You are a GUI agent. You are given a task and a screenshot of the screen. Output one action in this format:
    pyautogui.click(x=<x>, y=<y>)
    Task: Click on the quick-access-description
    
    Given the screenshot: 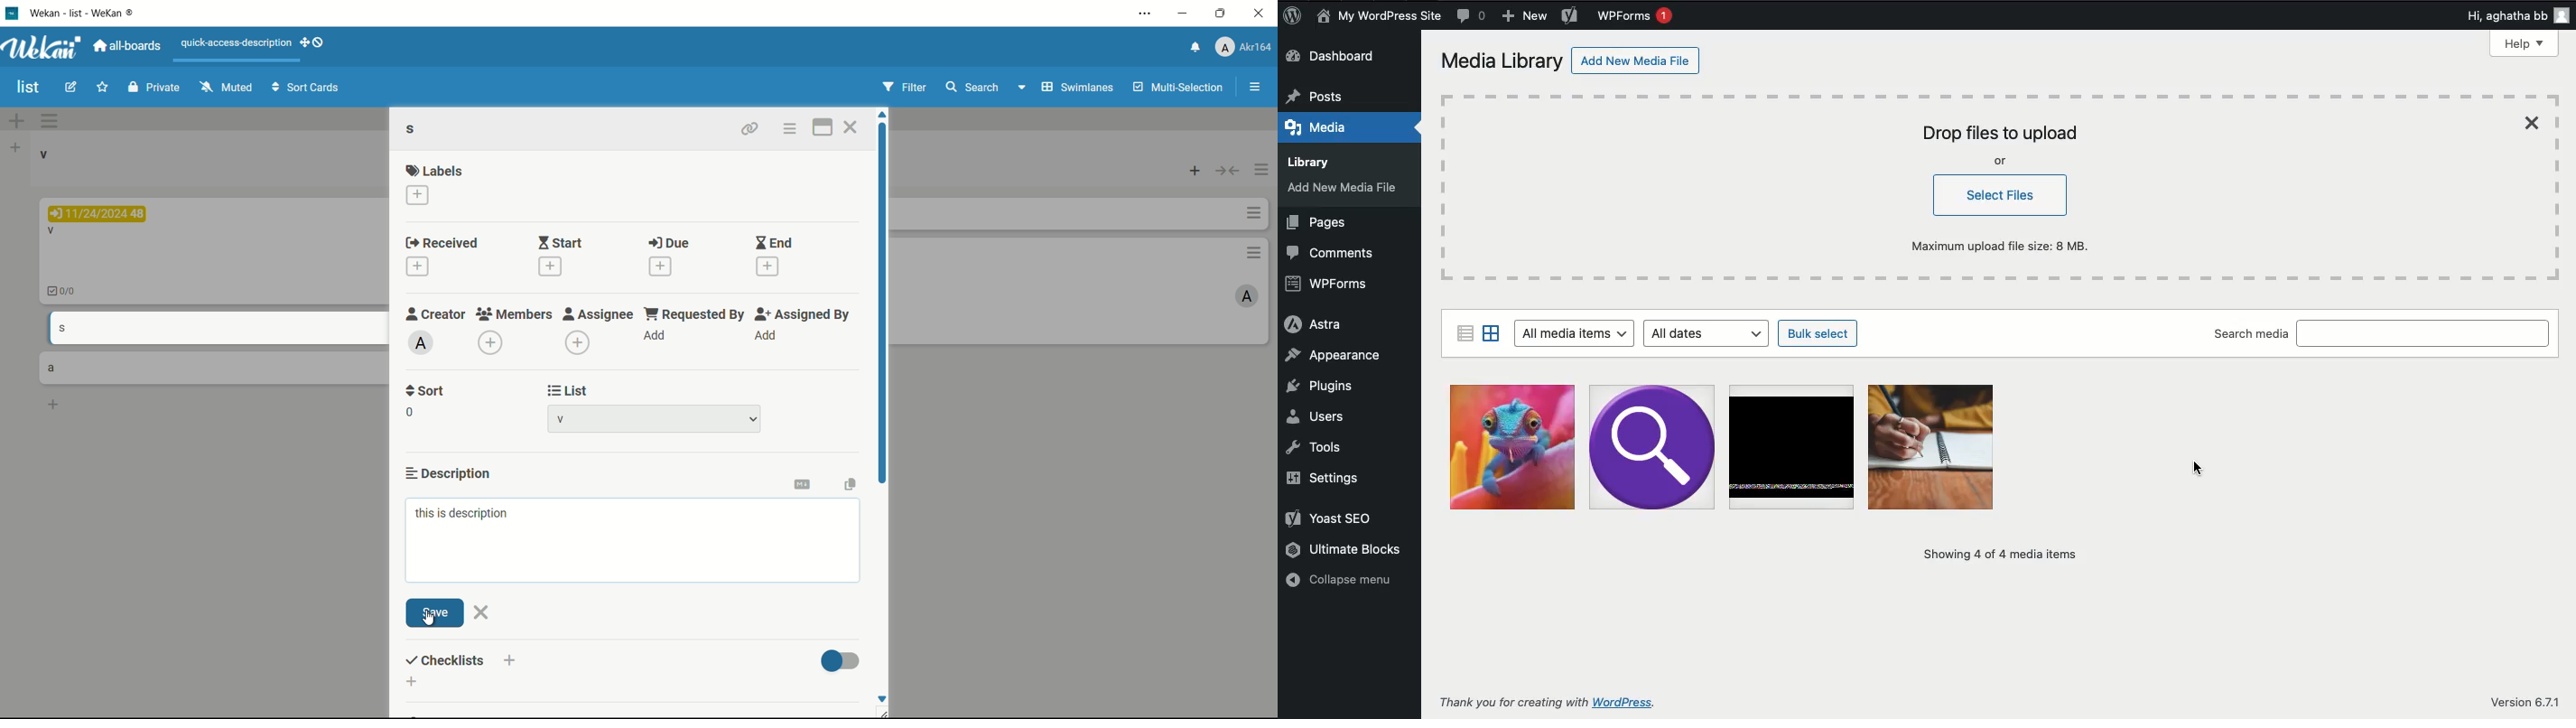 What is the action you would take?
    pyautogui.click(x=236, y=43)
    